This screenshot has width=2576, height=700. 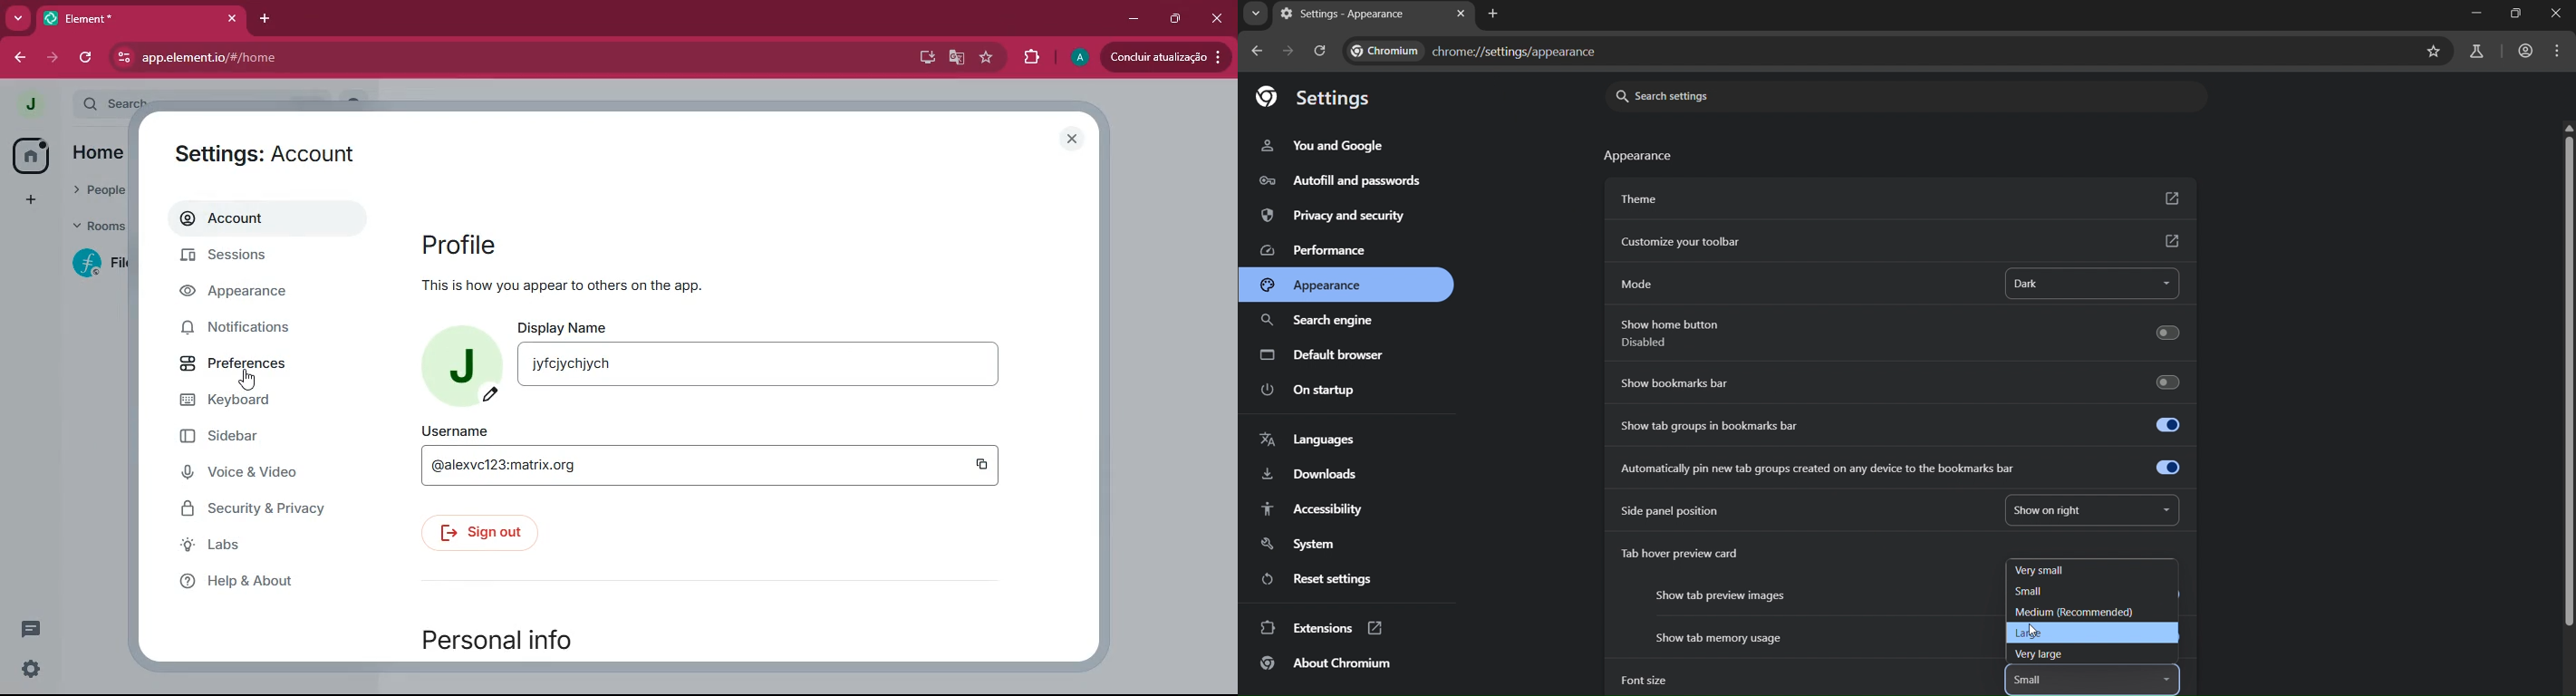 I want to click on help , so click(x=256, y=582).